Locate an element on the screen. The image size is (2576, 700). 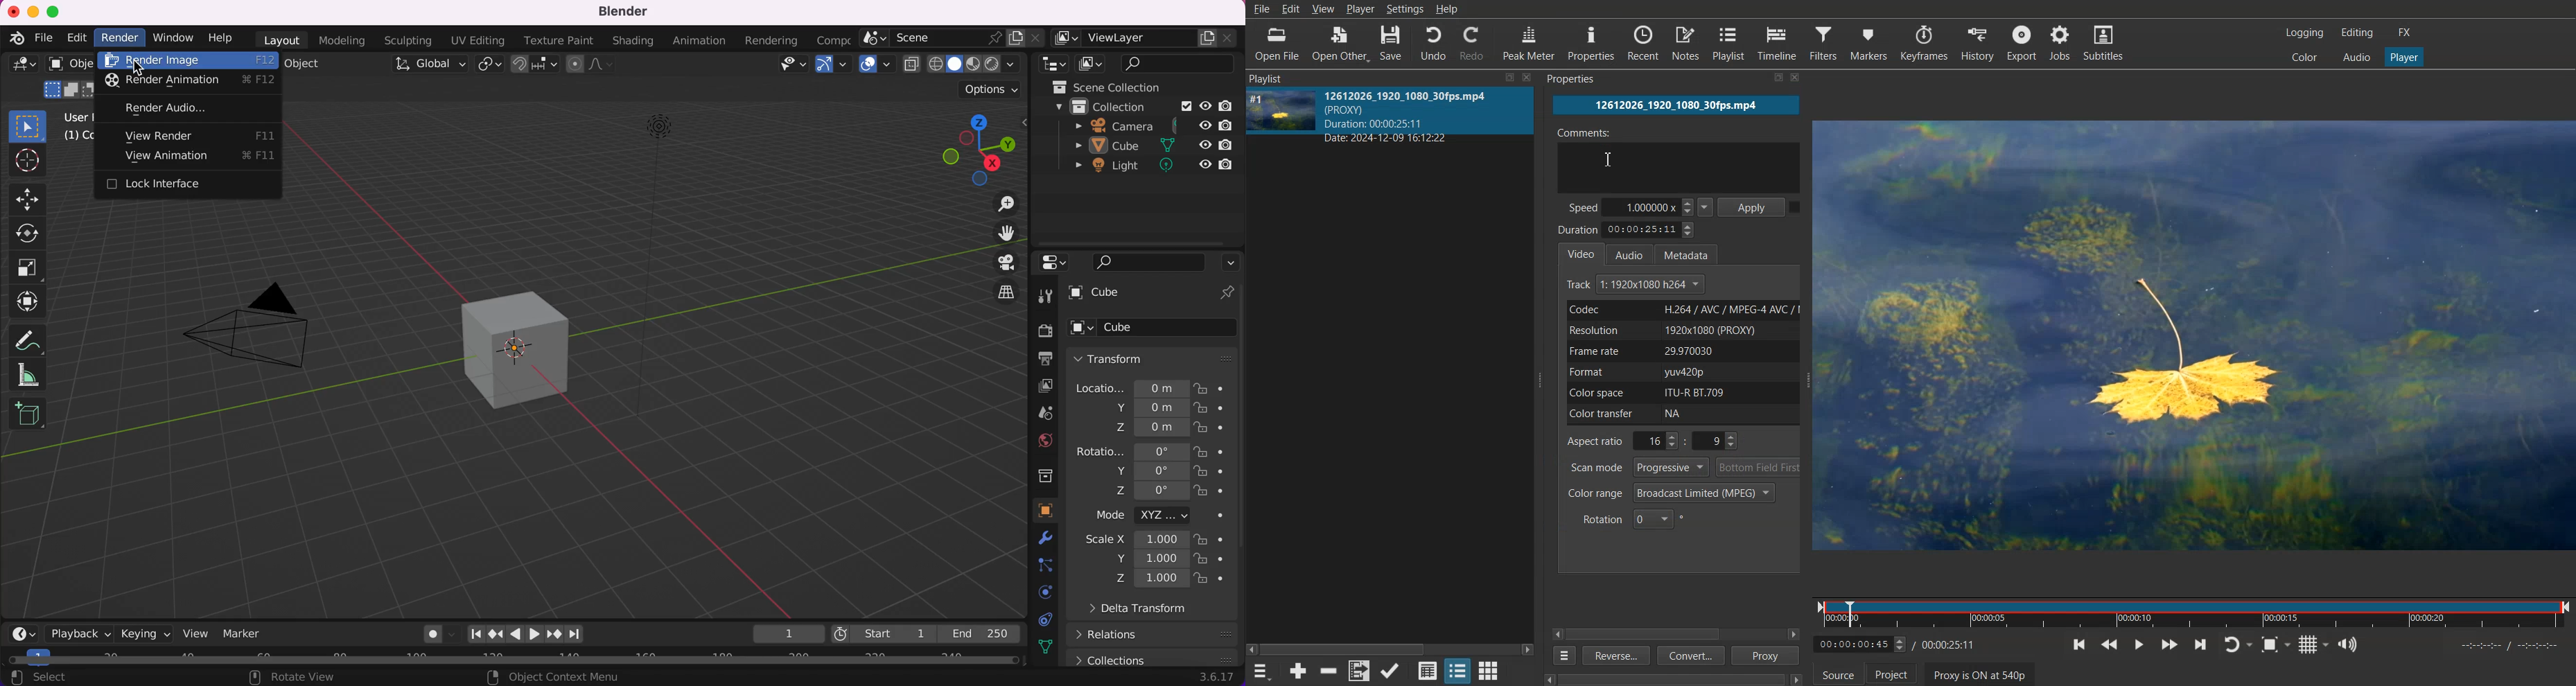
Properties Panel is located at coordinates (1572, 80).